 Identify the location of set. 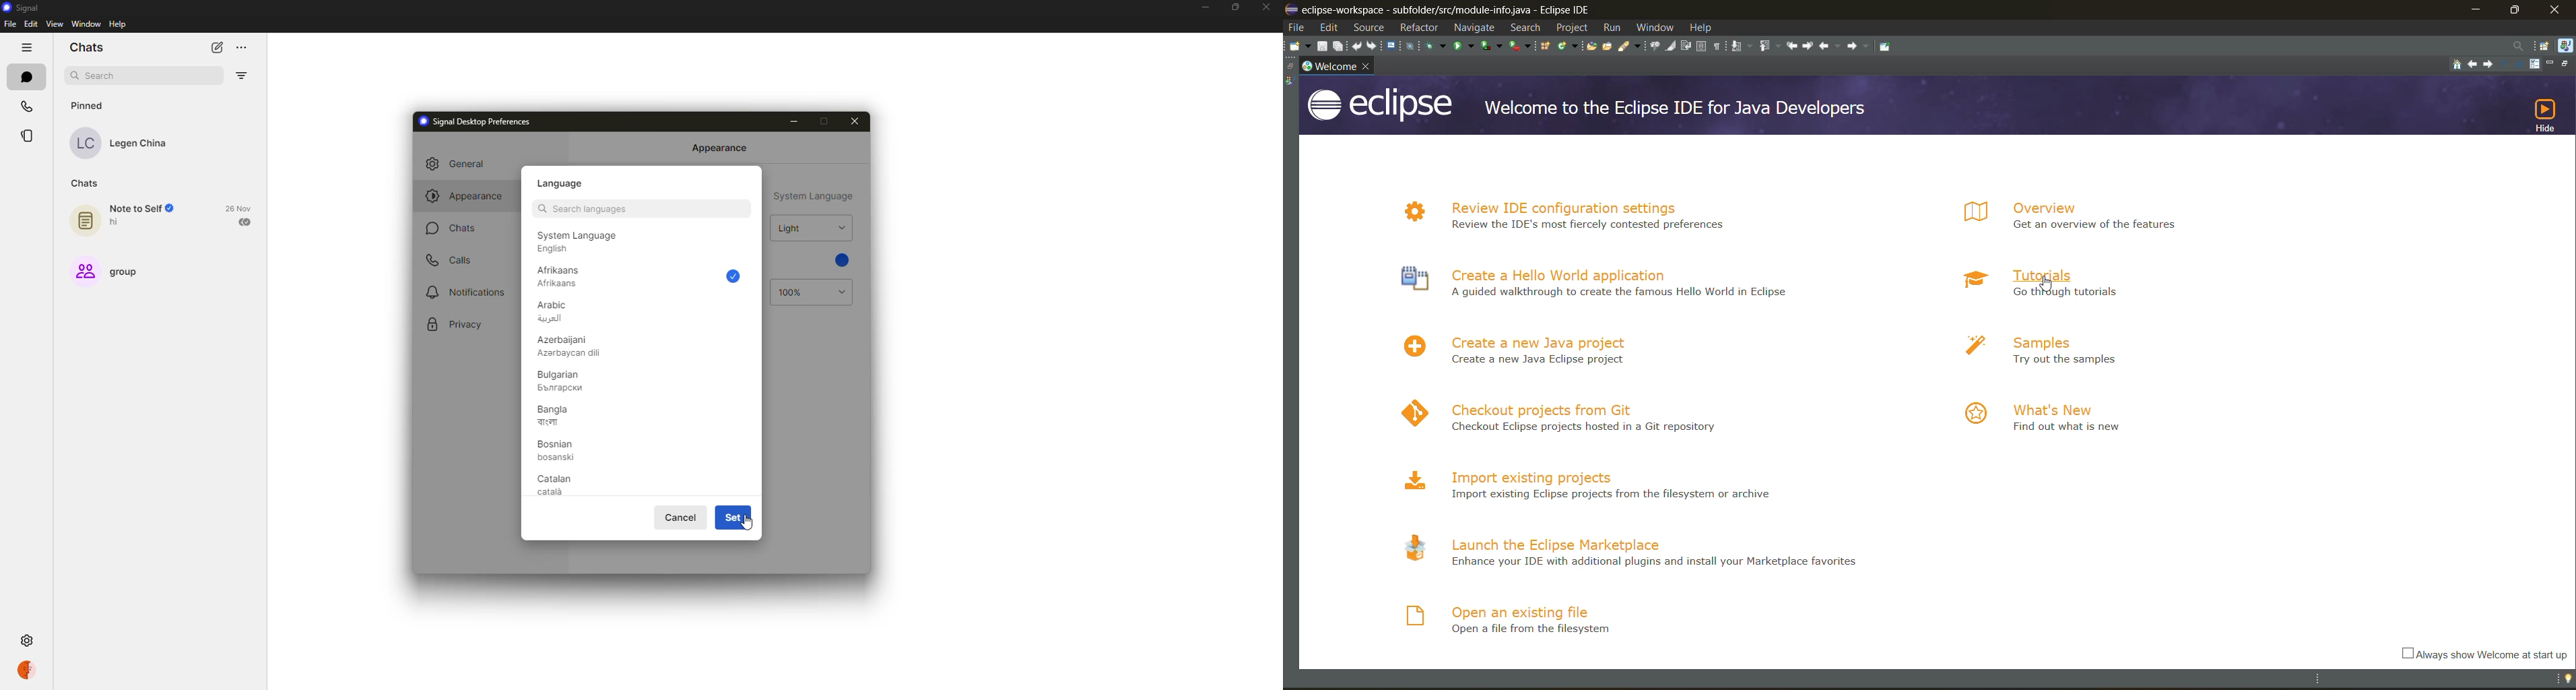
(735, 518).